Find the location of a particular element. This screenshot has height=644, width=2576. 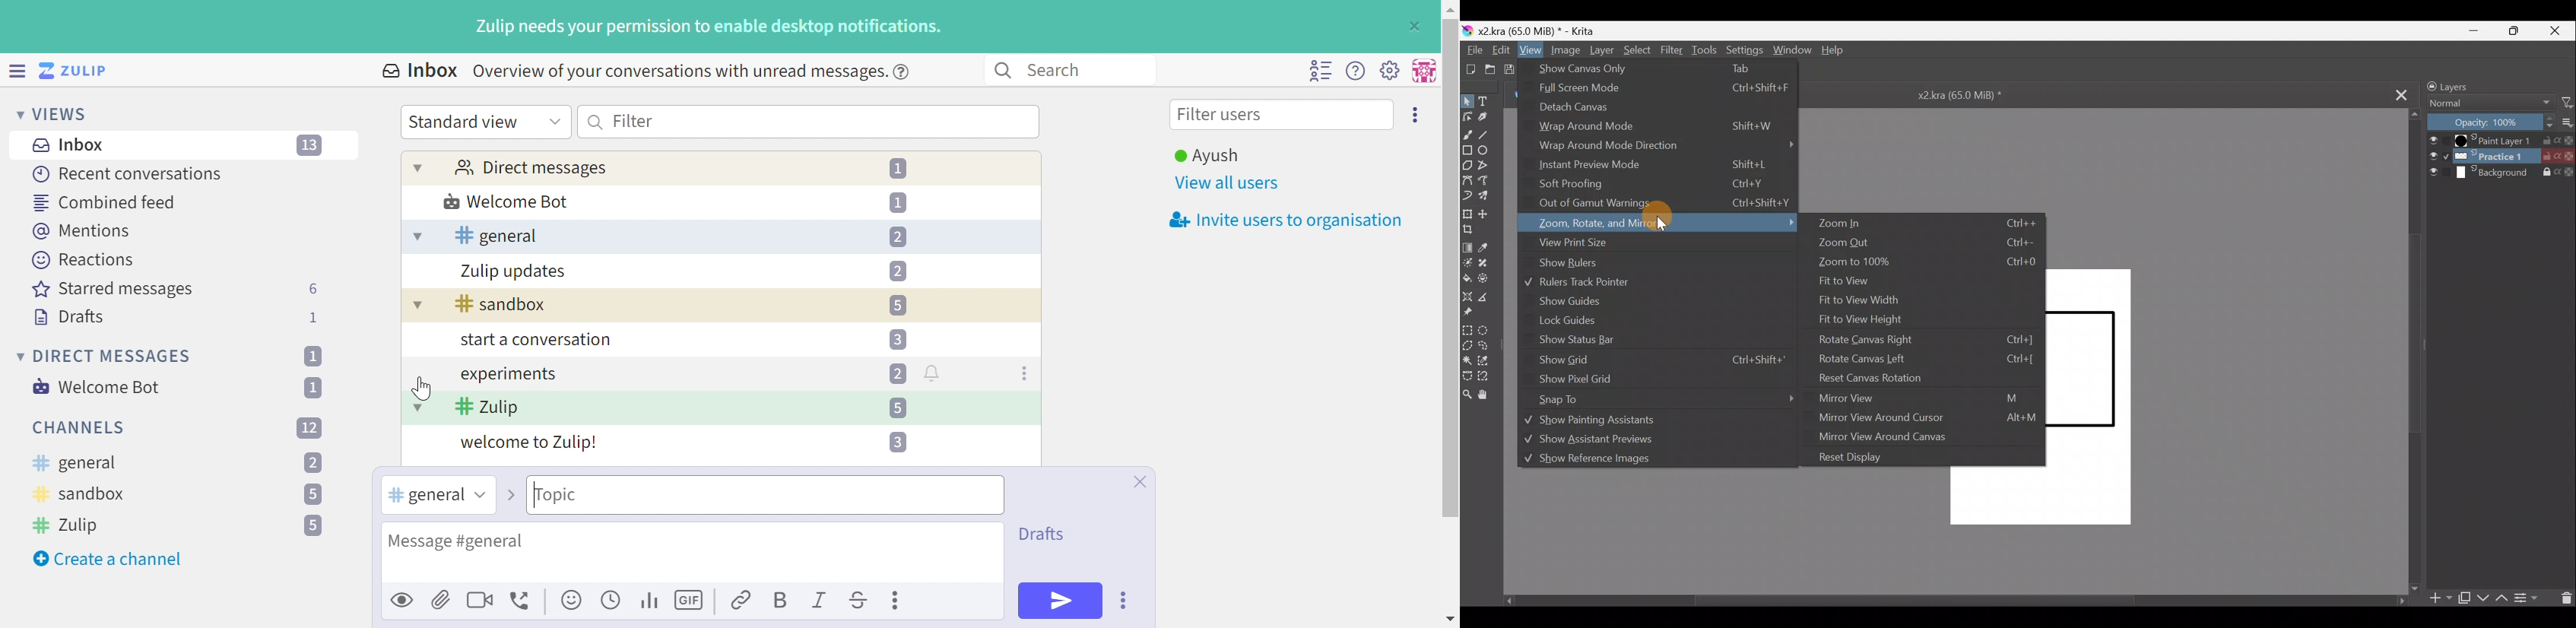

2 is located at coordinates (313, 464).